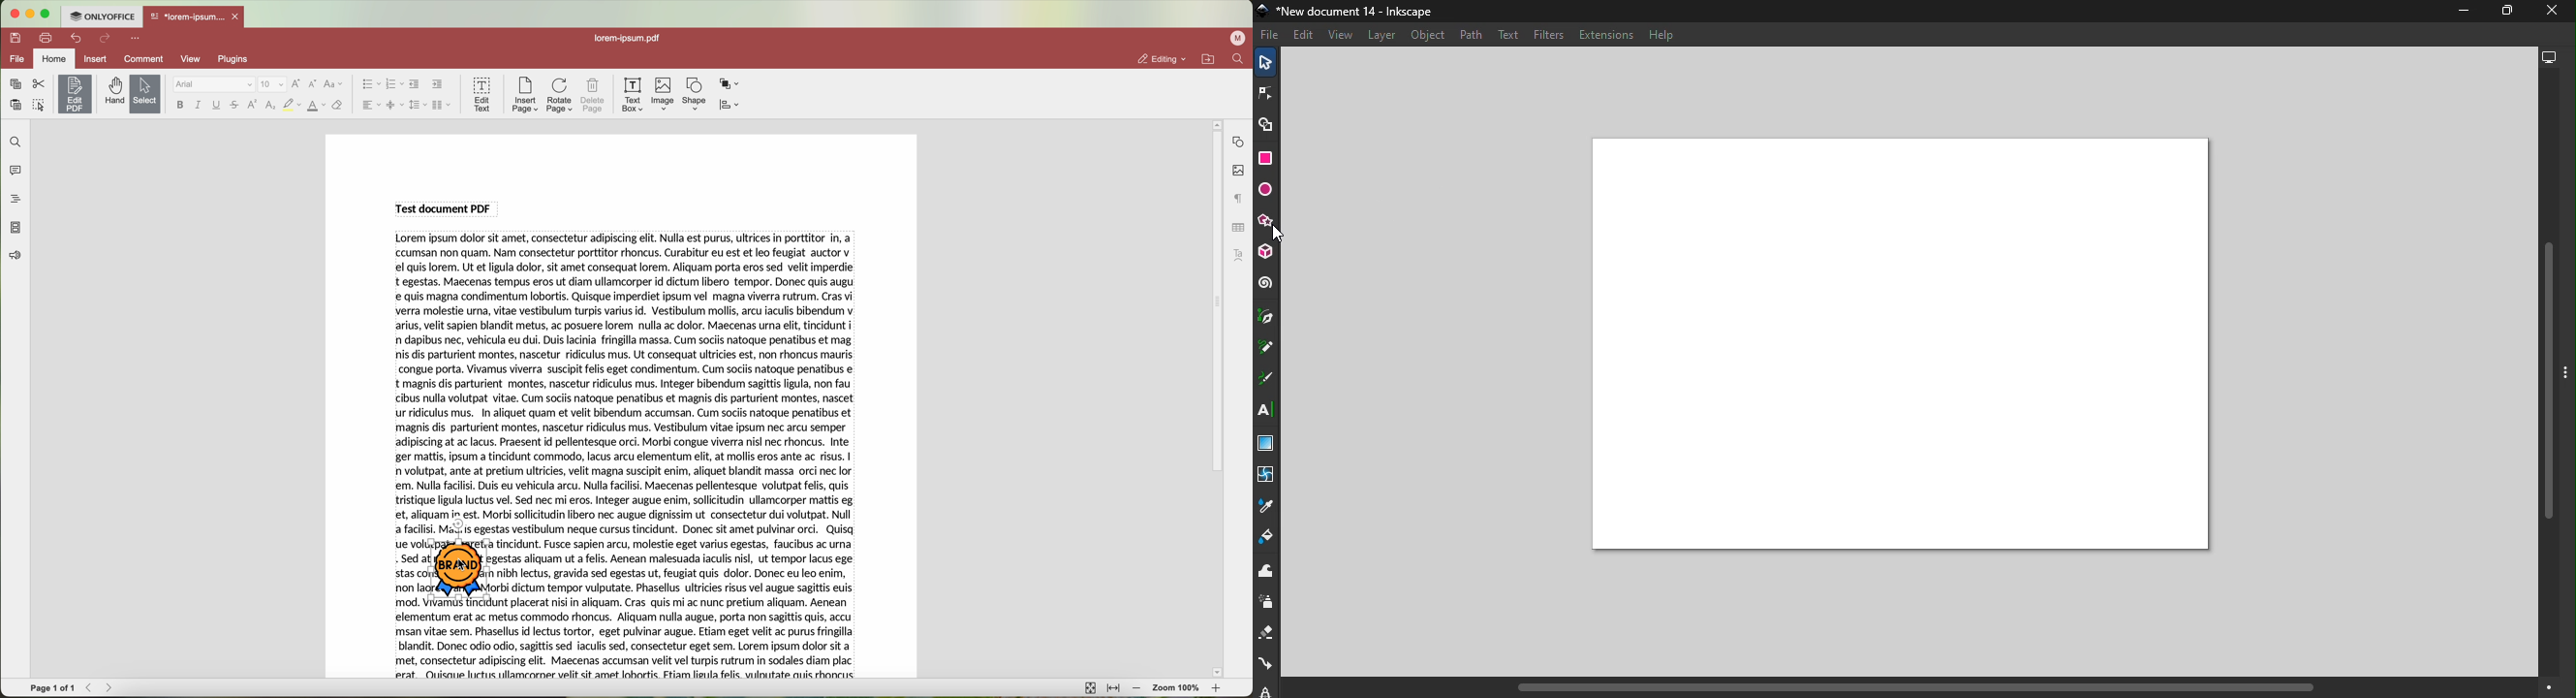 Image resolution: width=2576 pixels, height=700 pixels. What do you see at coordinates (438, 84) in the screenshot?
I see `increase indent` at bounding box center [438, 84].